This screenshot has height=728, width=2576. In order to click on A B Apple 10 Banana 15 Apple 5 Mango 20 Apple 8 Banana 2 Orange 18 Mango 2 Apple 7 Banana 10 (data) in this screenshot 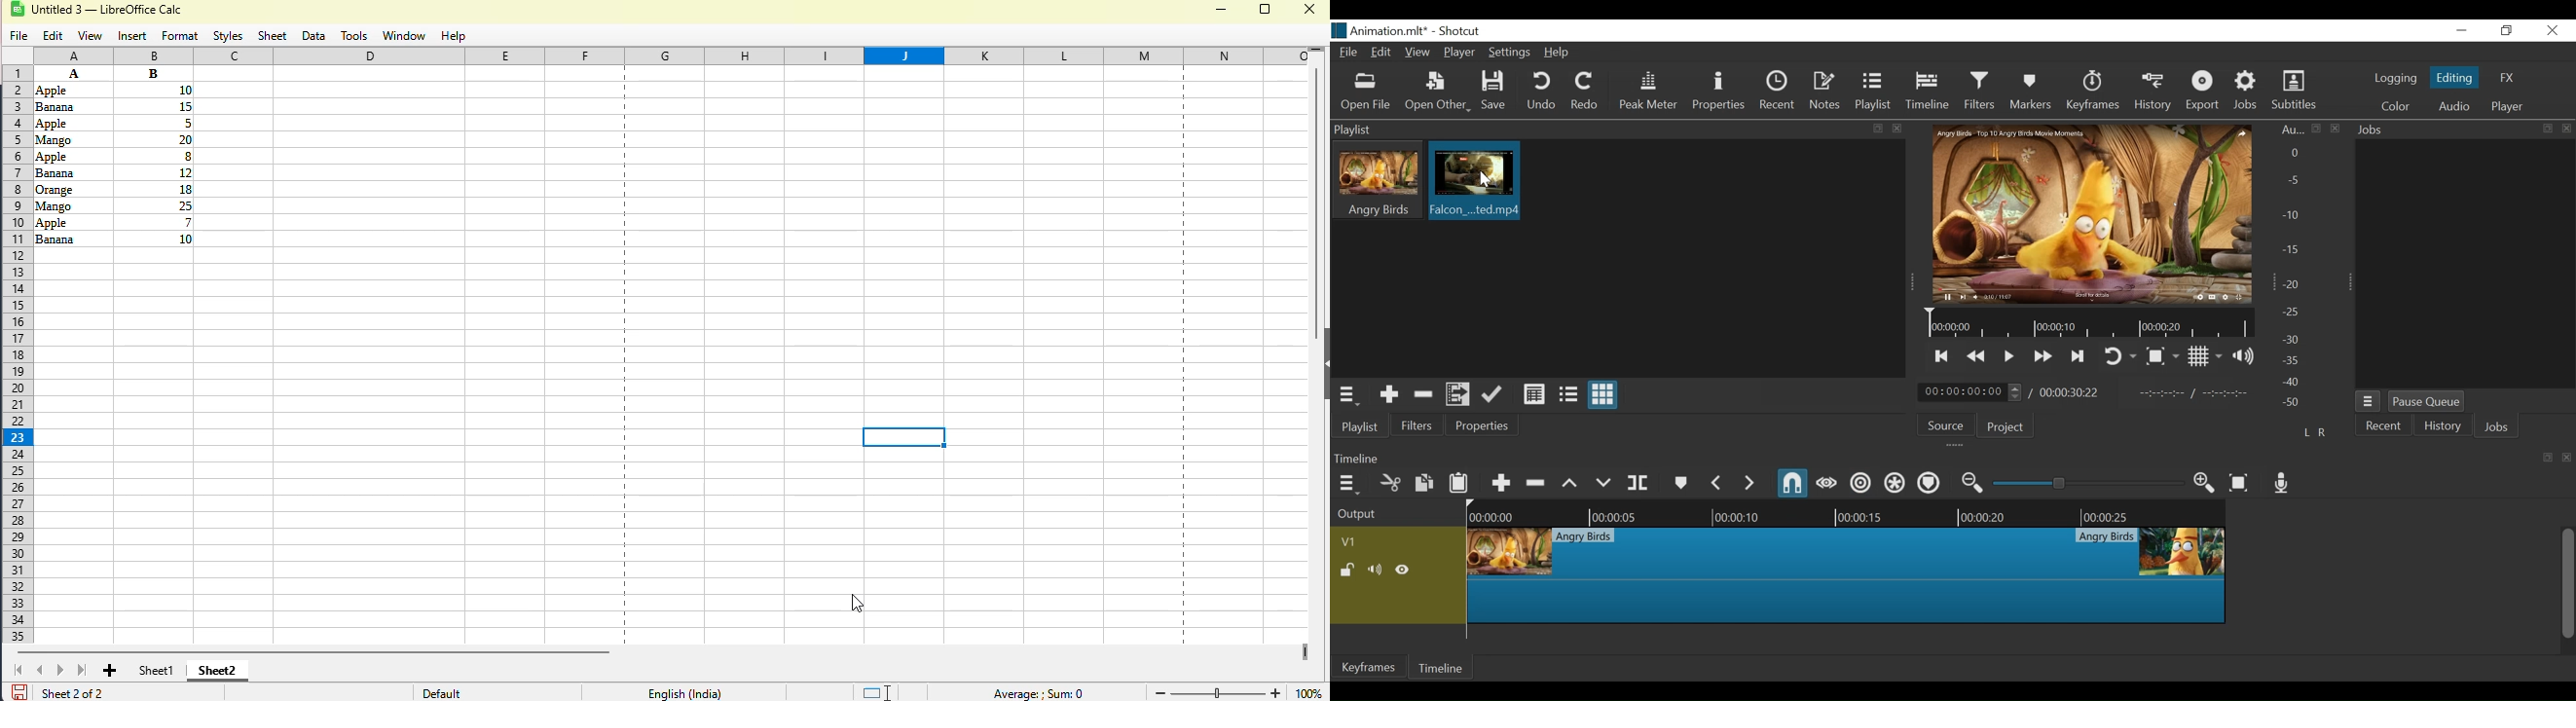, I will do `click(73, 73)`.